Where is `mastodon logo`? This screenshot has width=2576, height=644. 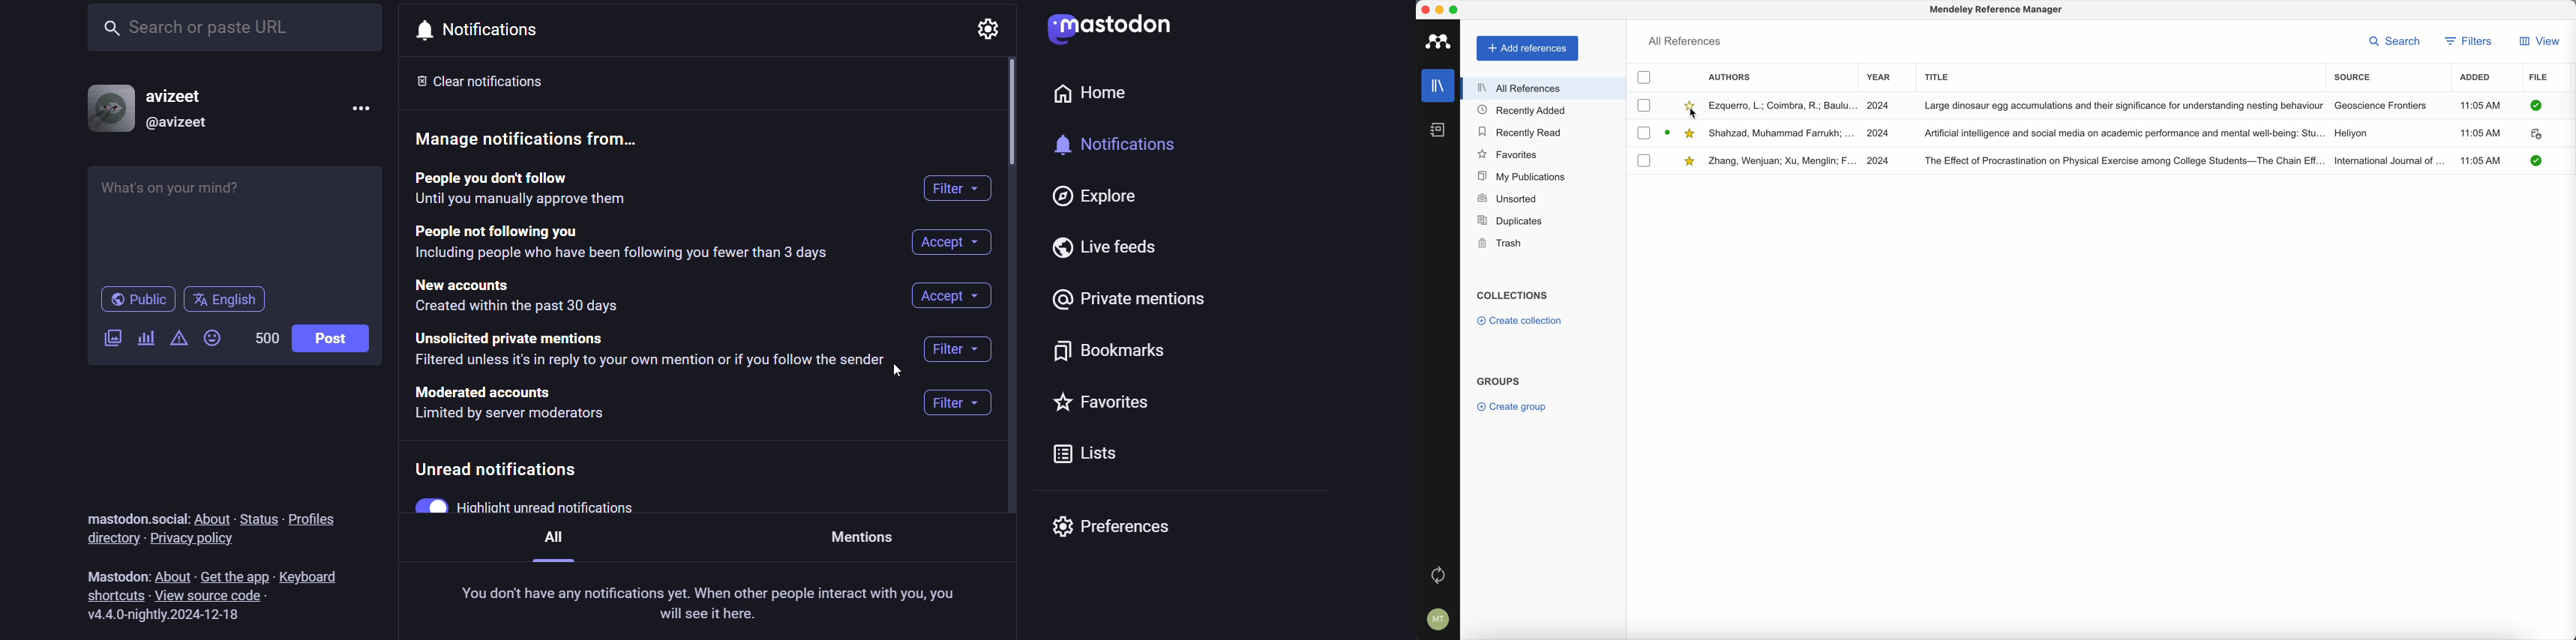 mastodon logo is located at coordinates (1106, 29).